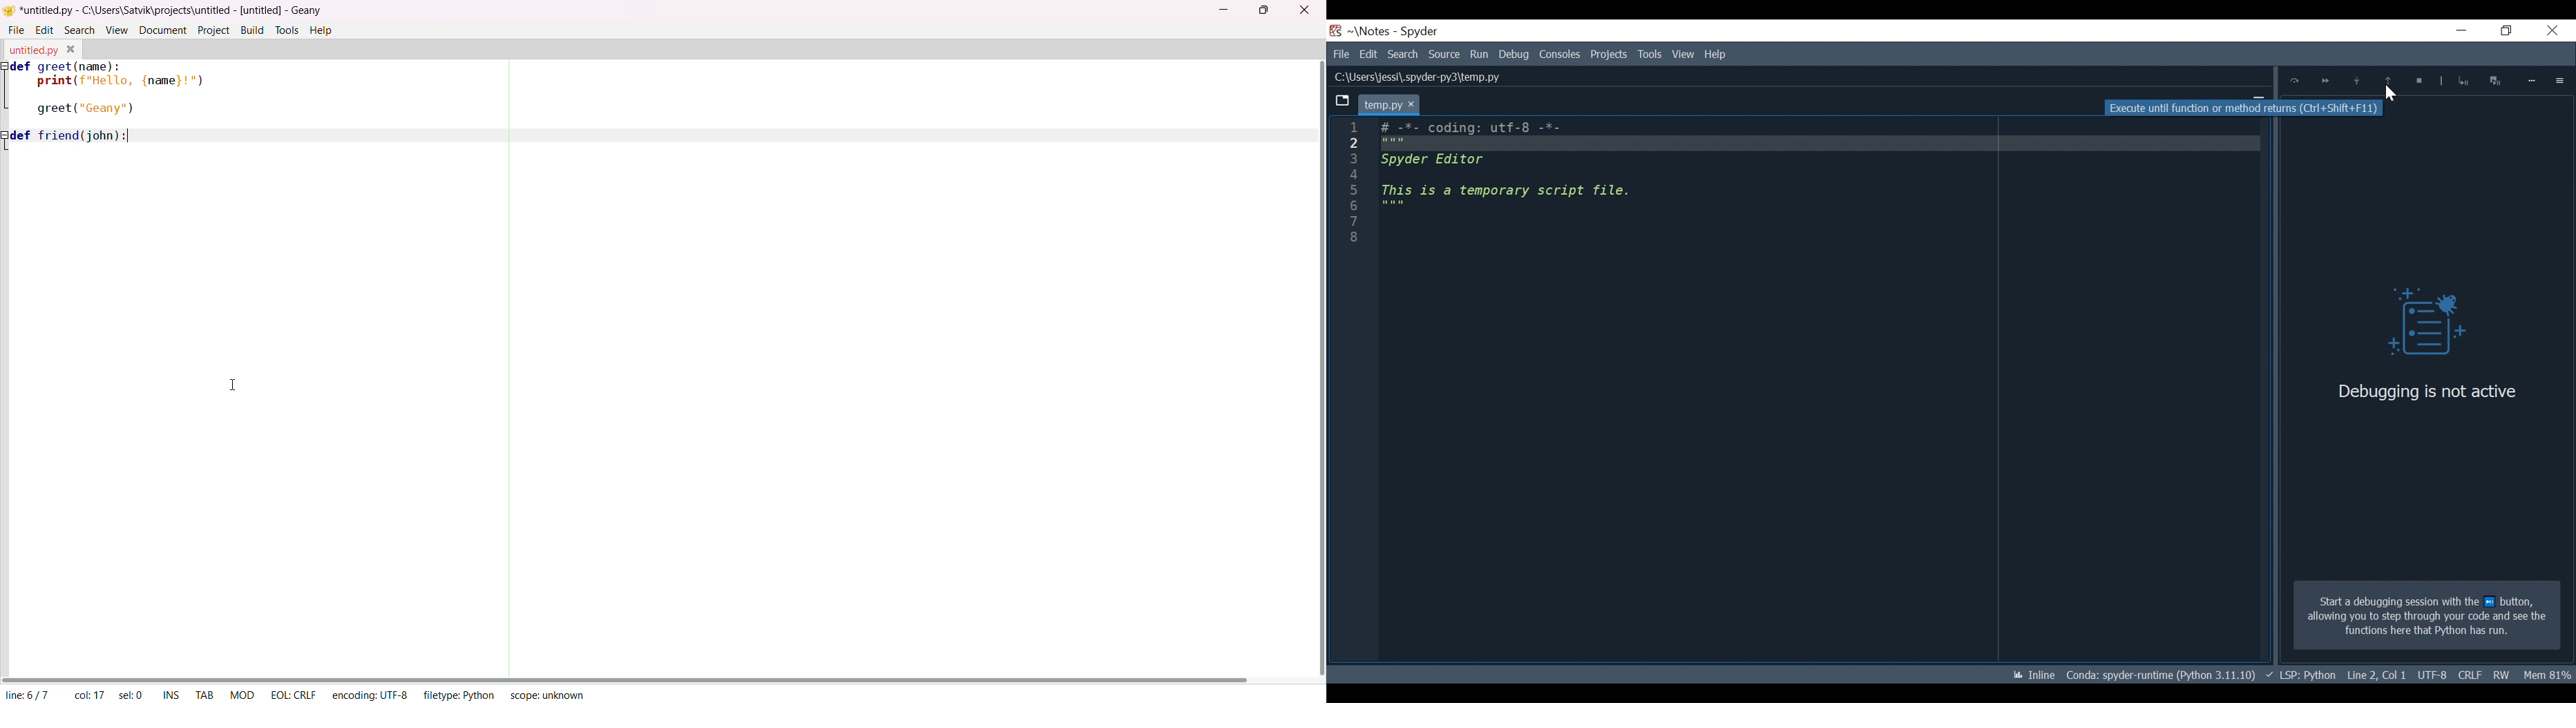  What do you see at coordinates (1342, 102) in the screenshot?
I see `Browse tab` at bounding box center [1342, 102].